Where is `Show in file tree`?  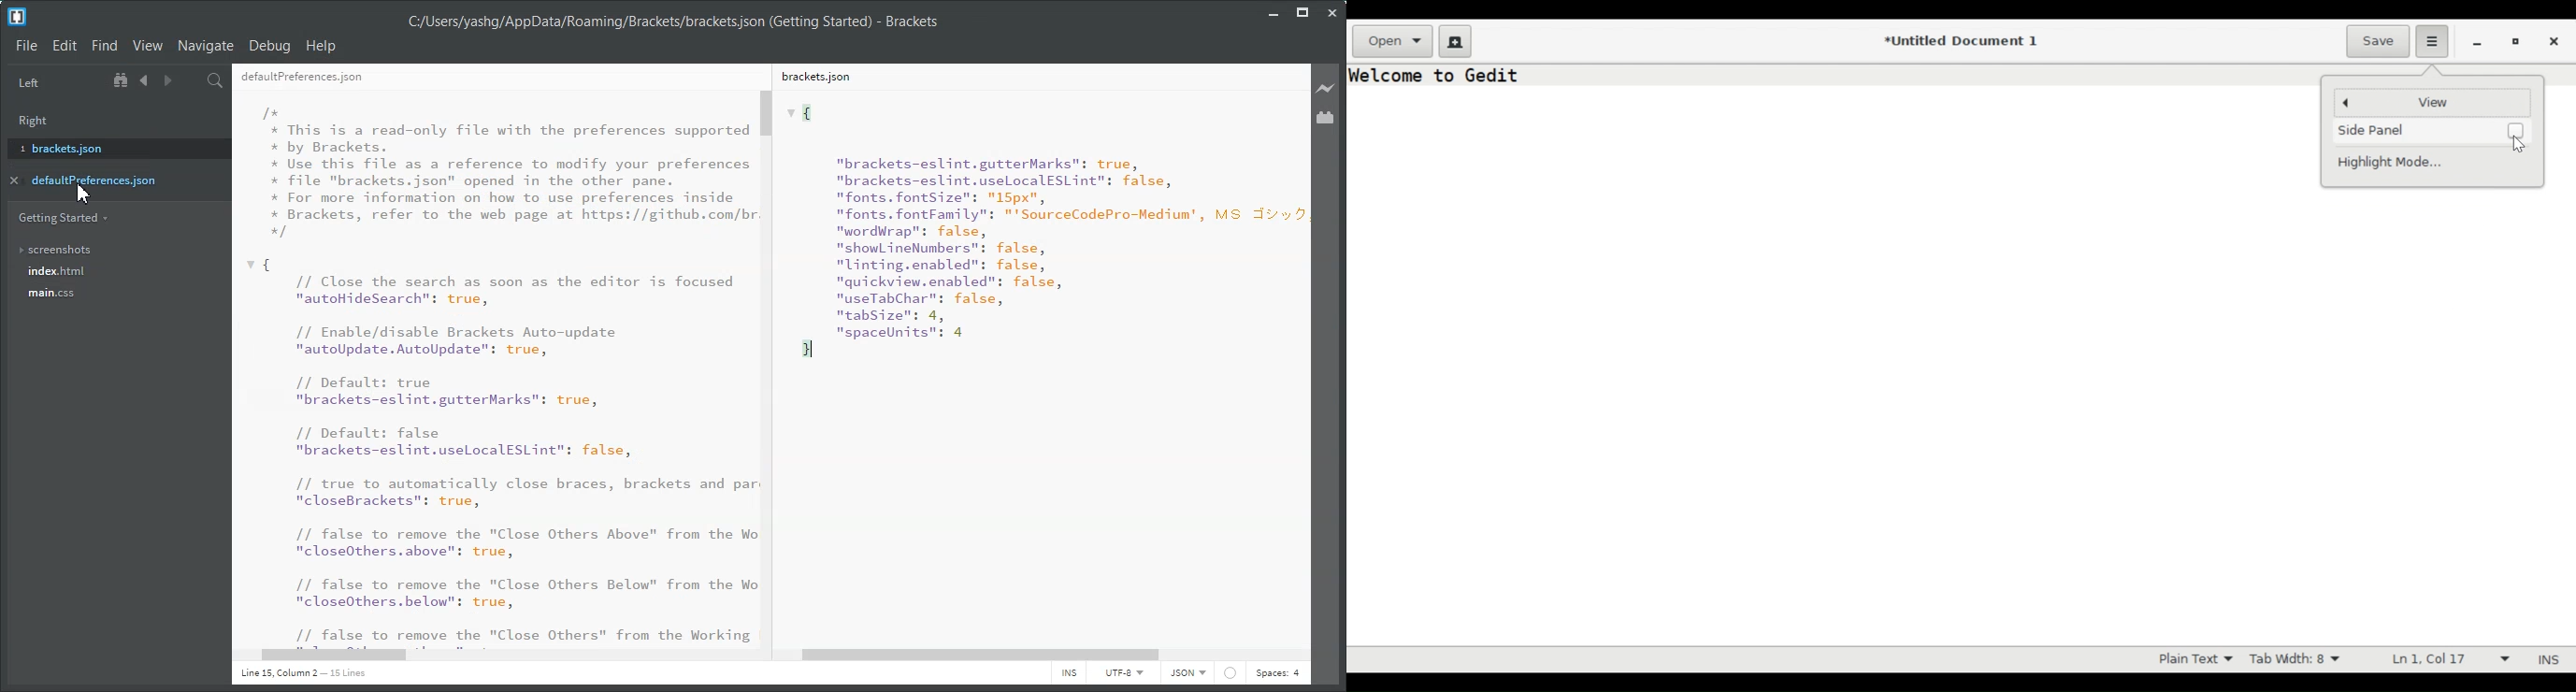
Show in file tree is located at coordinates (122, 80).